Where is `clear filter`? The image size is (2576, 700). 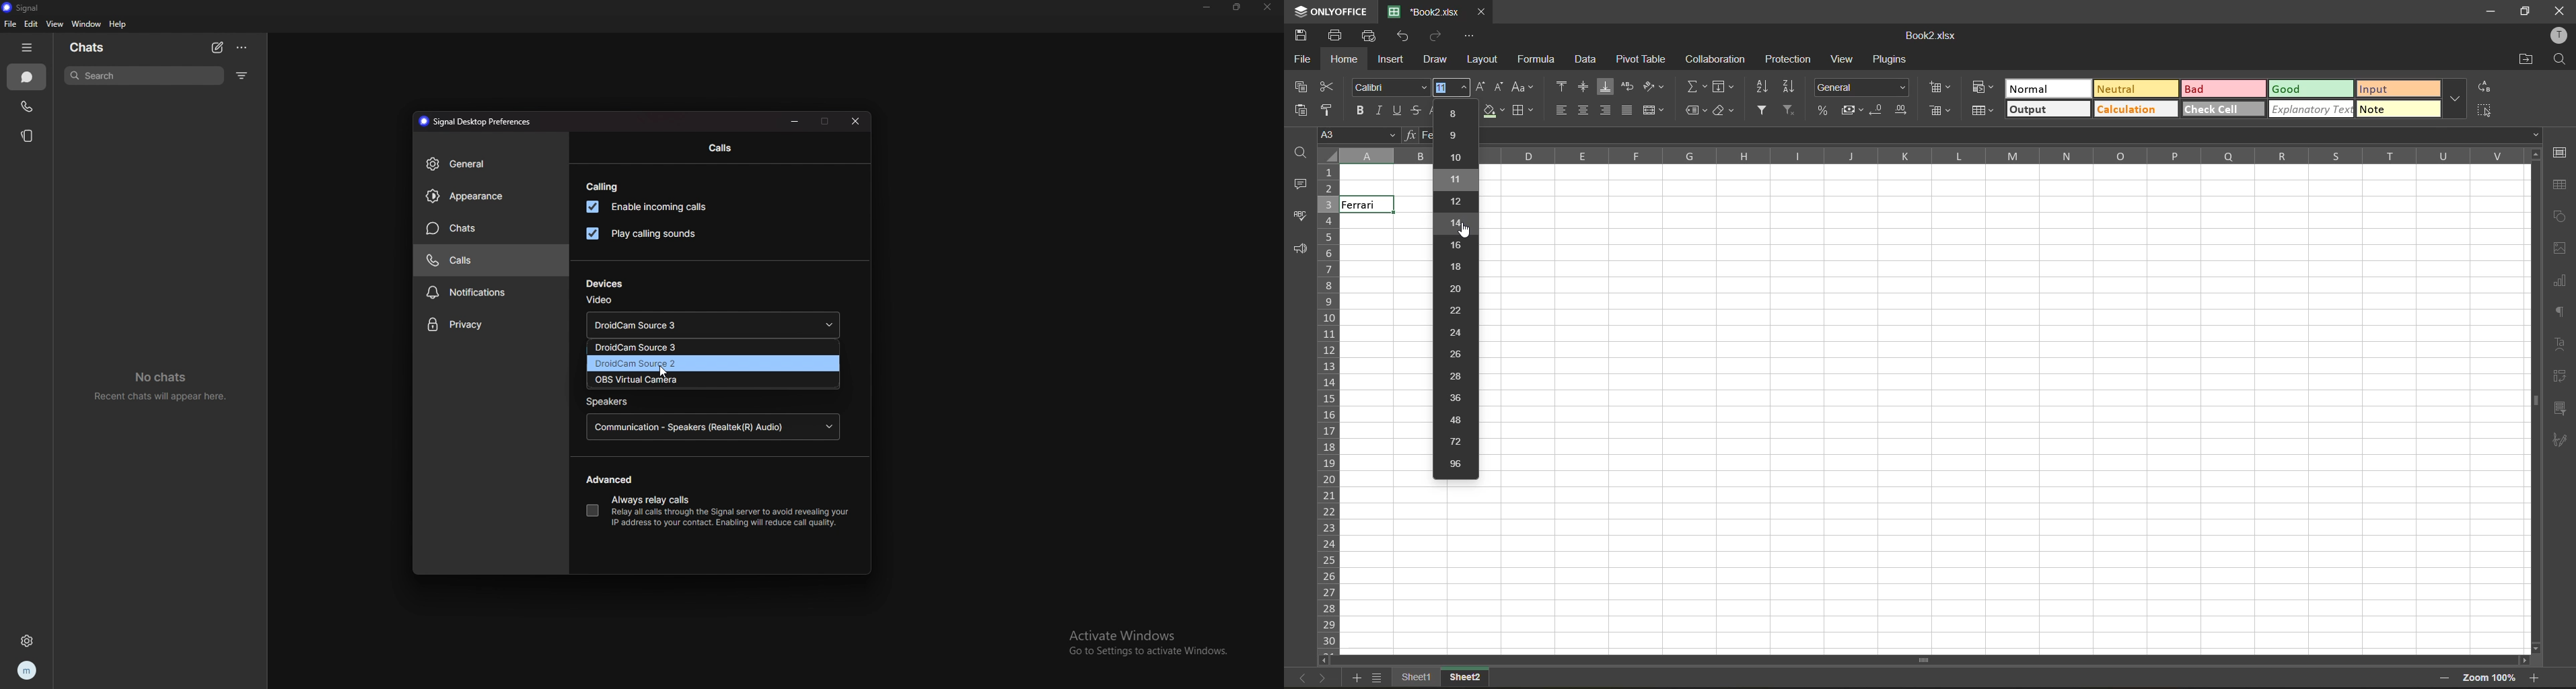
clear filter is located at coordinates (1789, 109).